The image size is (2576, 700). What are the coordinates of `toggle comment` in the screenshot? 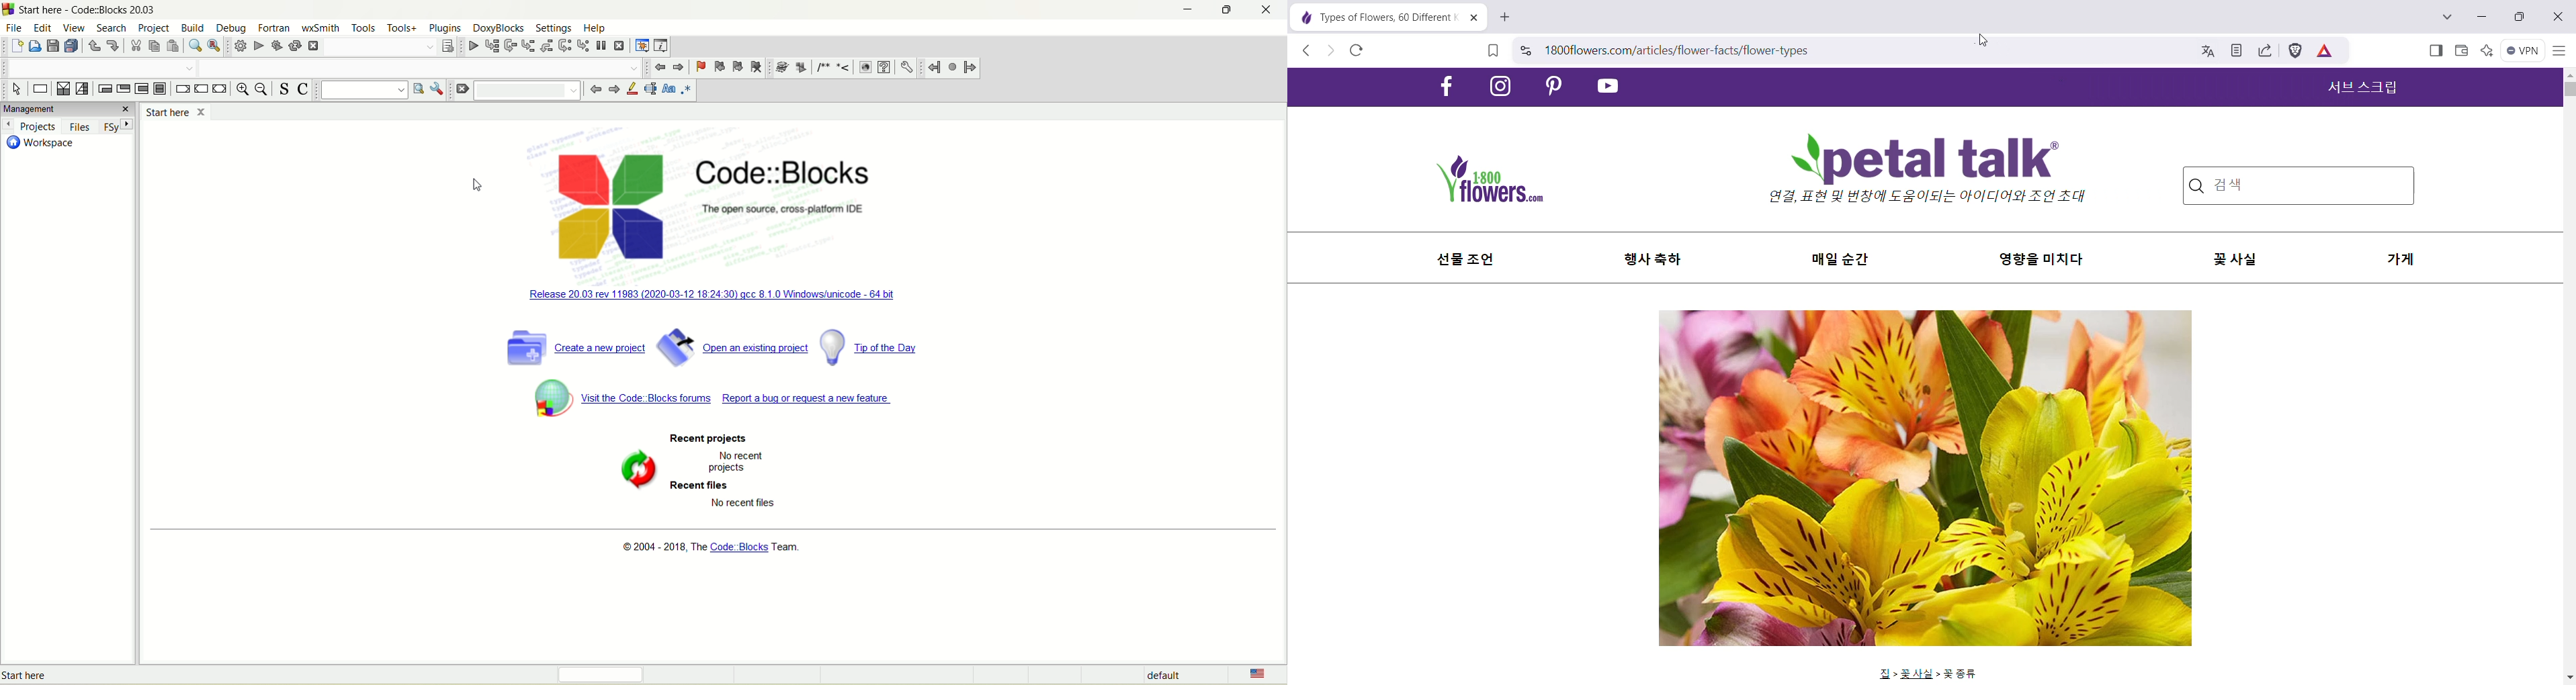 It's located at (305, 89).